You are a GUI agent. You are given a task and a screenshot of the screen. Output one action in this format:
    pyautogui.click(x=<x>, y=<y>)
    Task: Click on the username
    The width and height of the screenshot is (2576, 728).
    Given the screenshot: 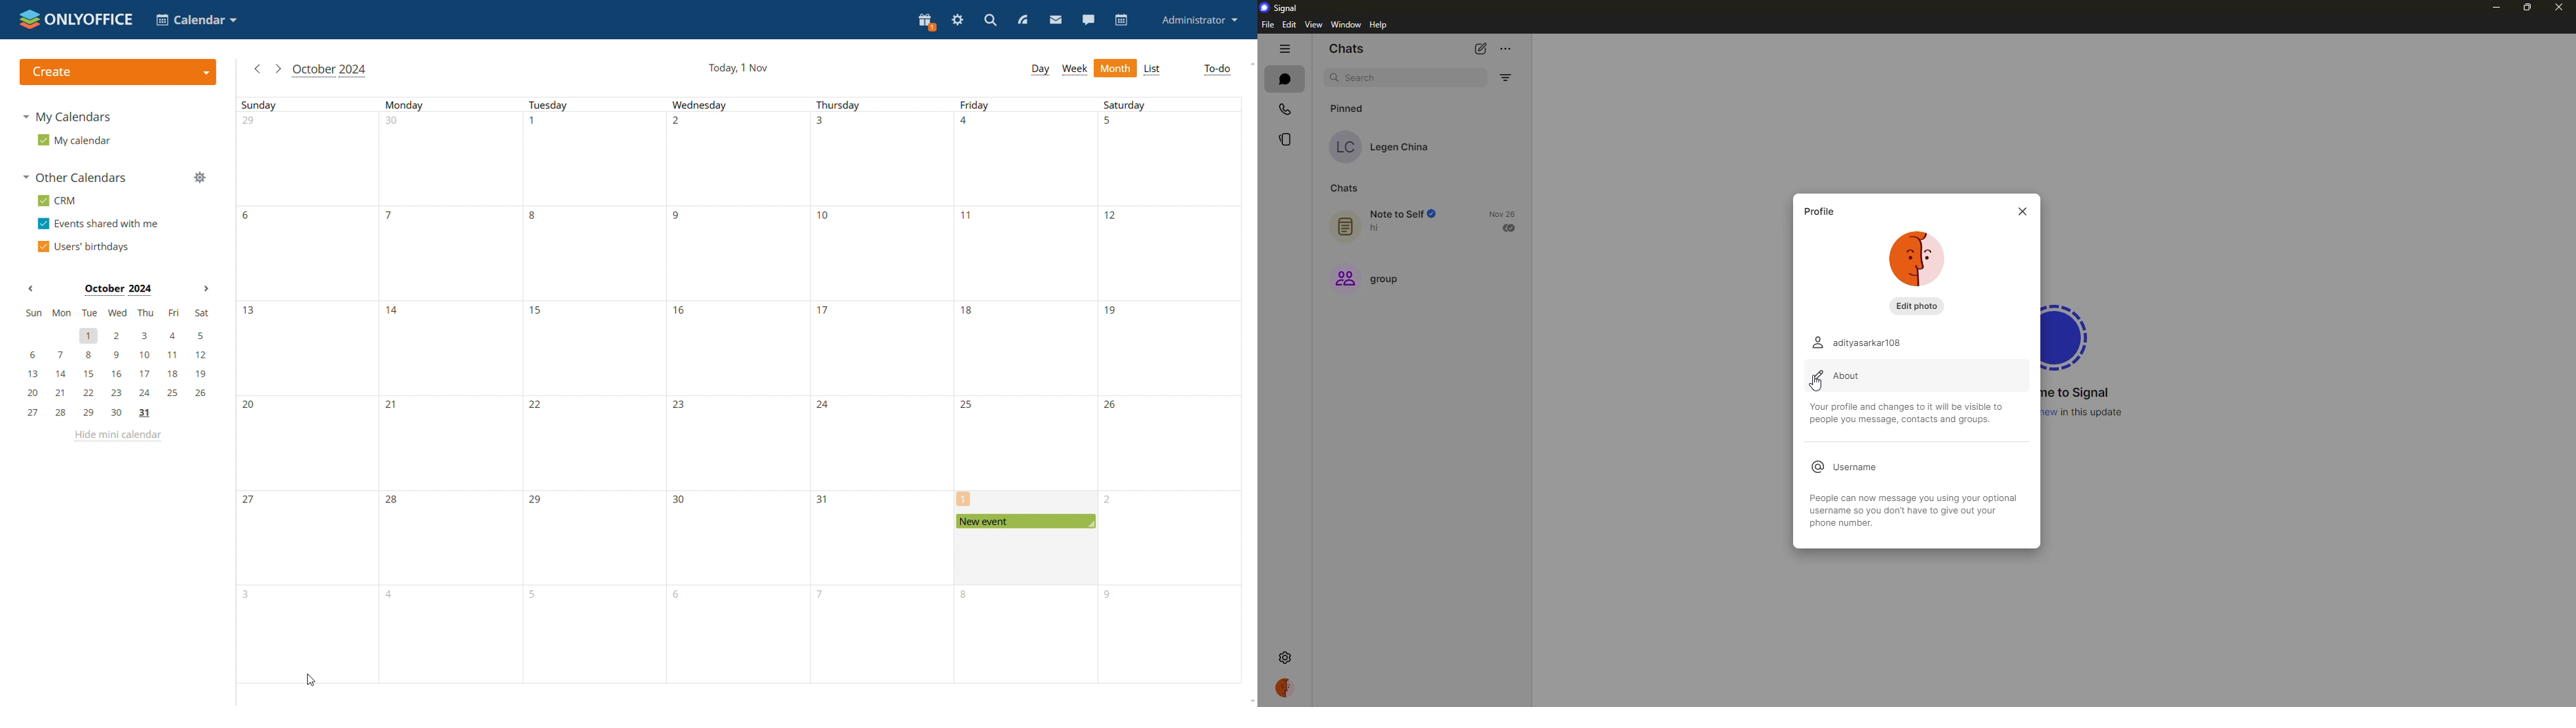 What is the action you would take?
    pyautogui.click(x=1848, y=465)
    